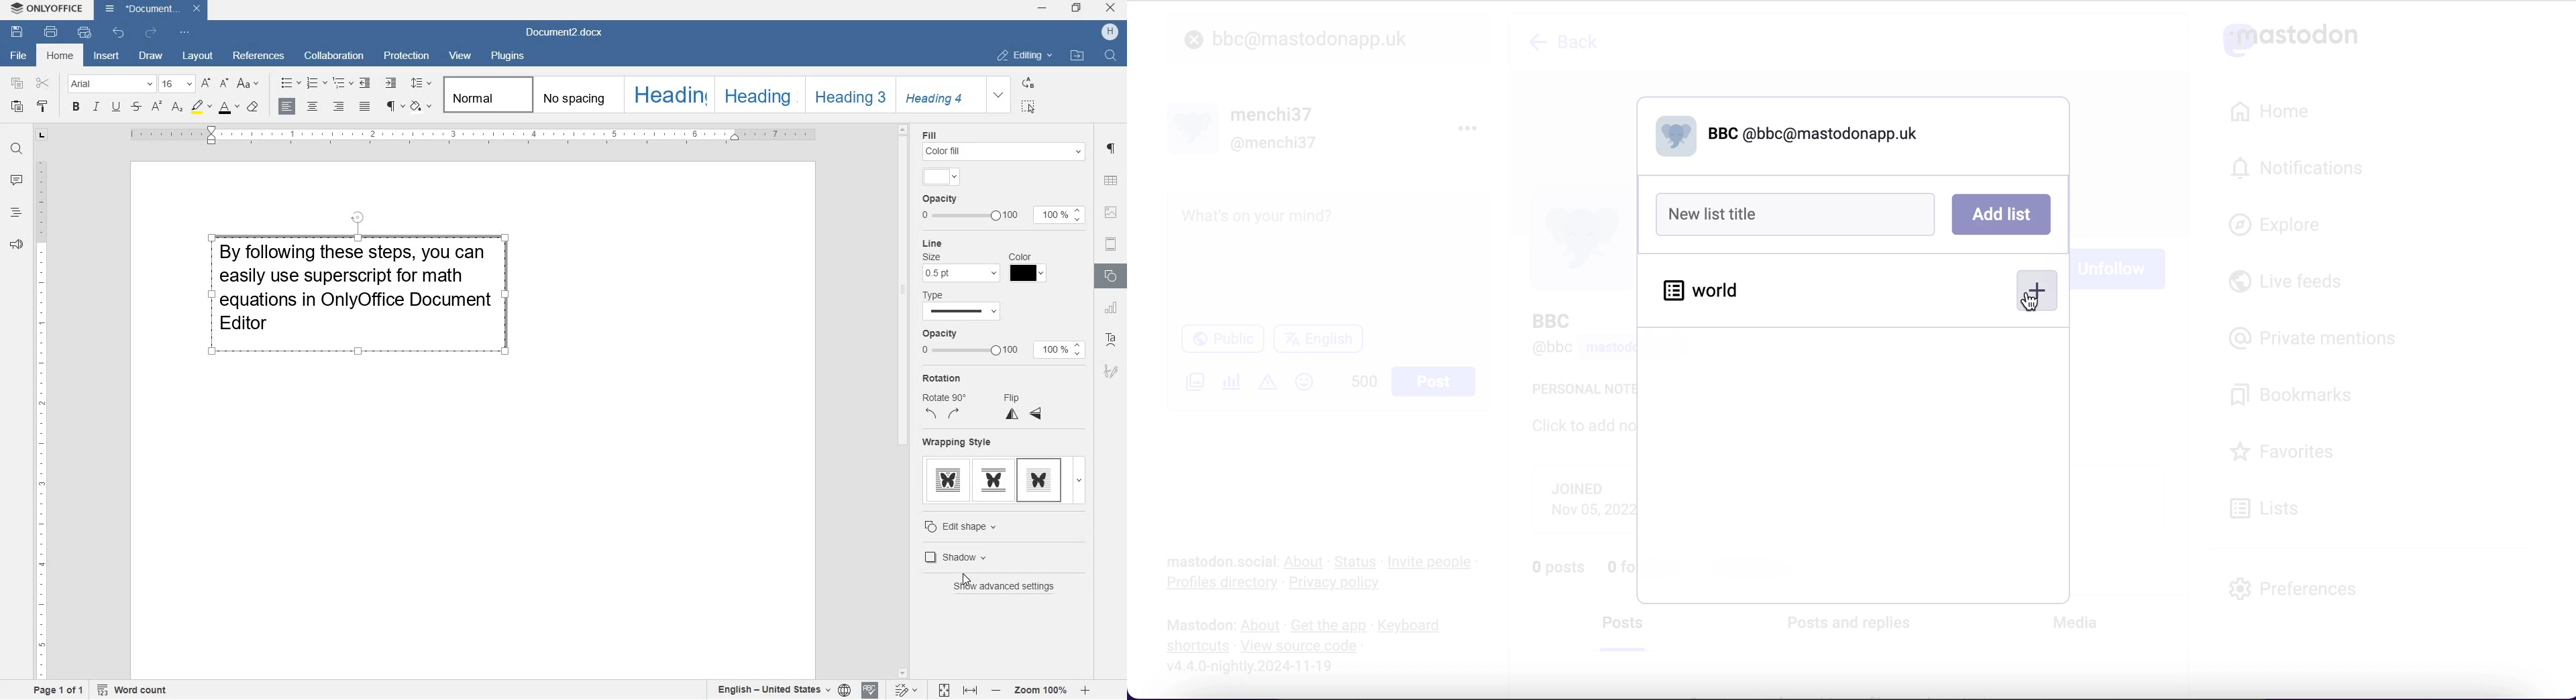 The image size is (2576, 700). Describe the element at coordinates (1057, 351) in the screenshot. I see `100%` at that location.